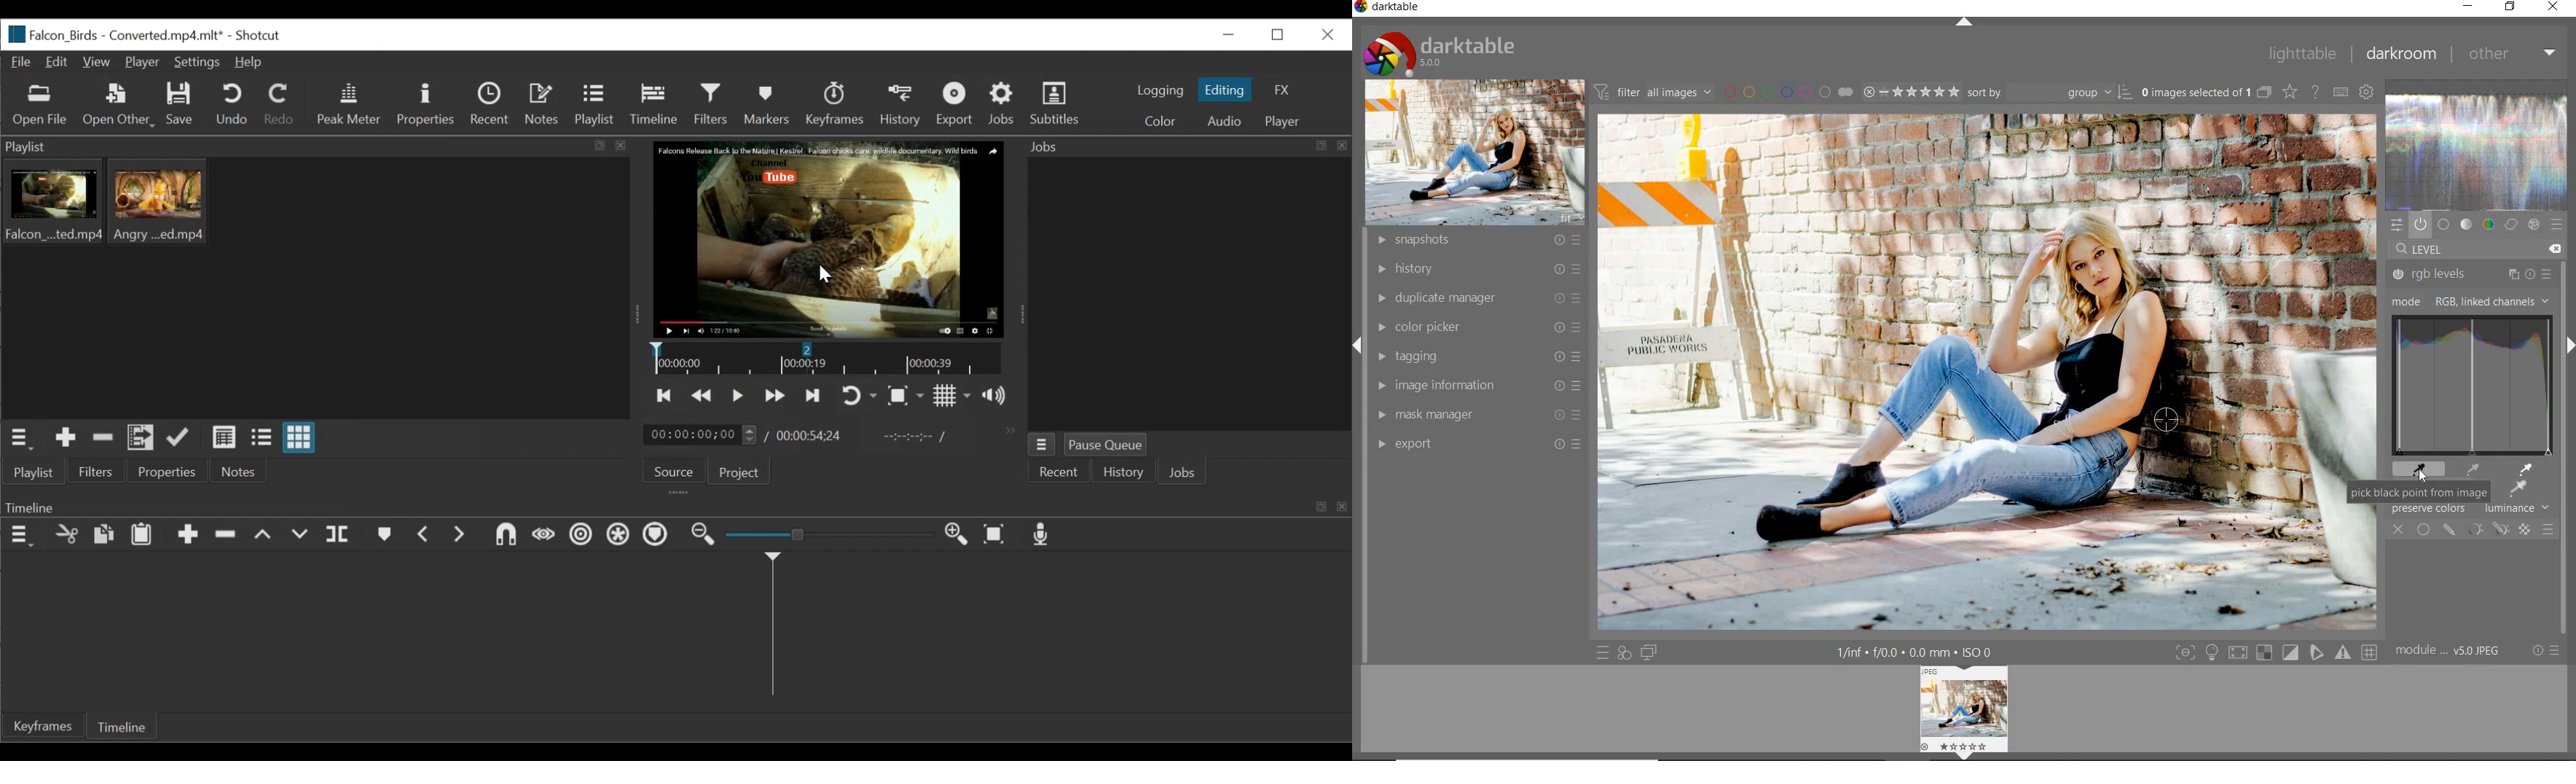 This screenshot has width=2576, height=784. I want to click on Audio, so click(1226, 121).